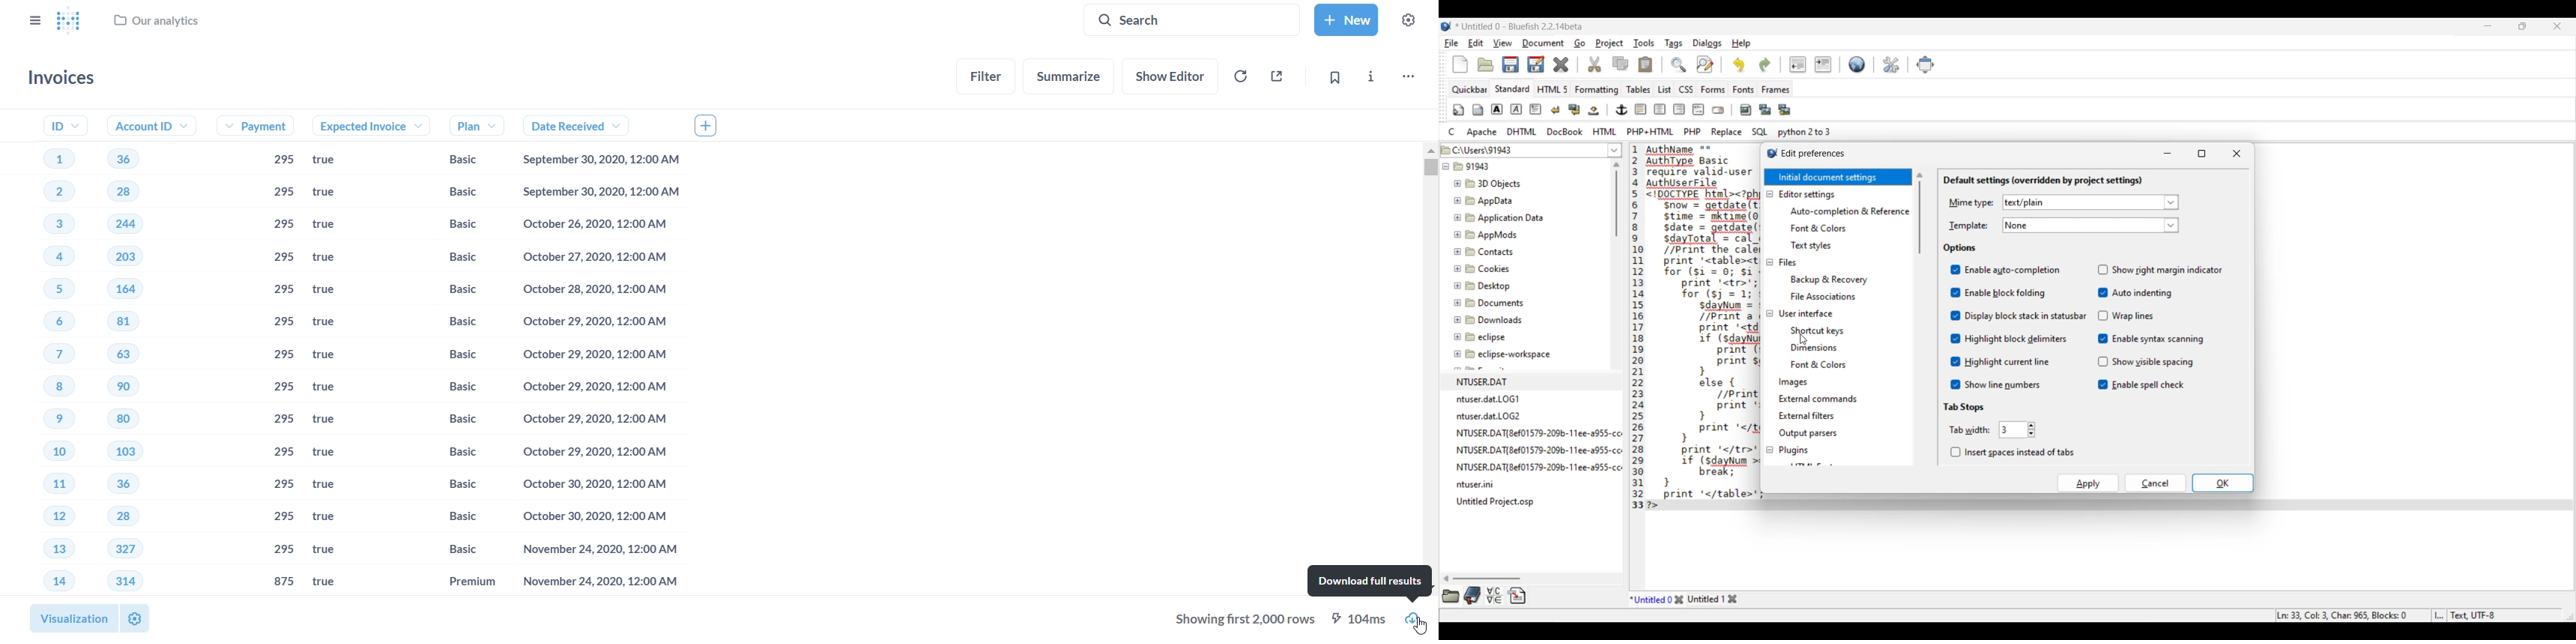 This screenshot has width=2576, height=644. What do you see at coordinates (1743, 89) in the screenshot?
I see `Fonts` at bounding box center [1743, 89].